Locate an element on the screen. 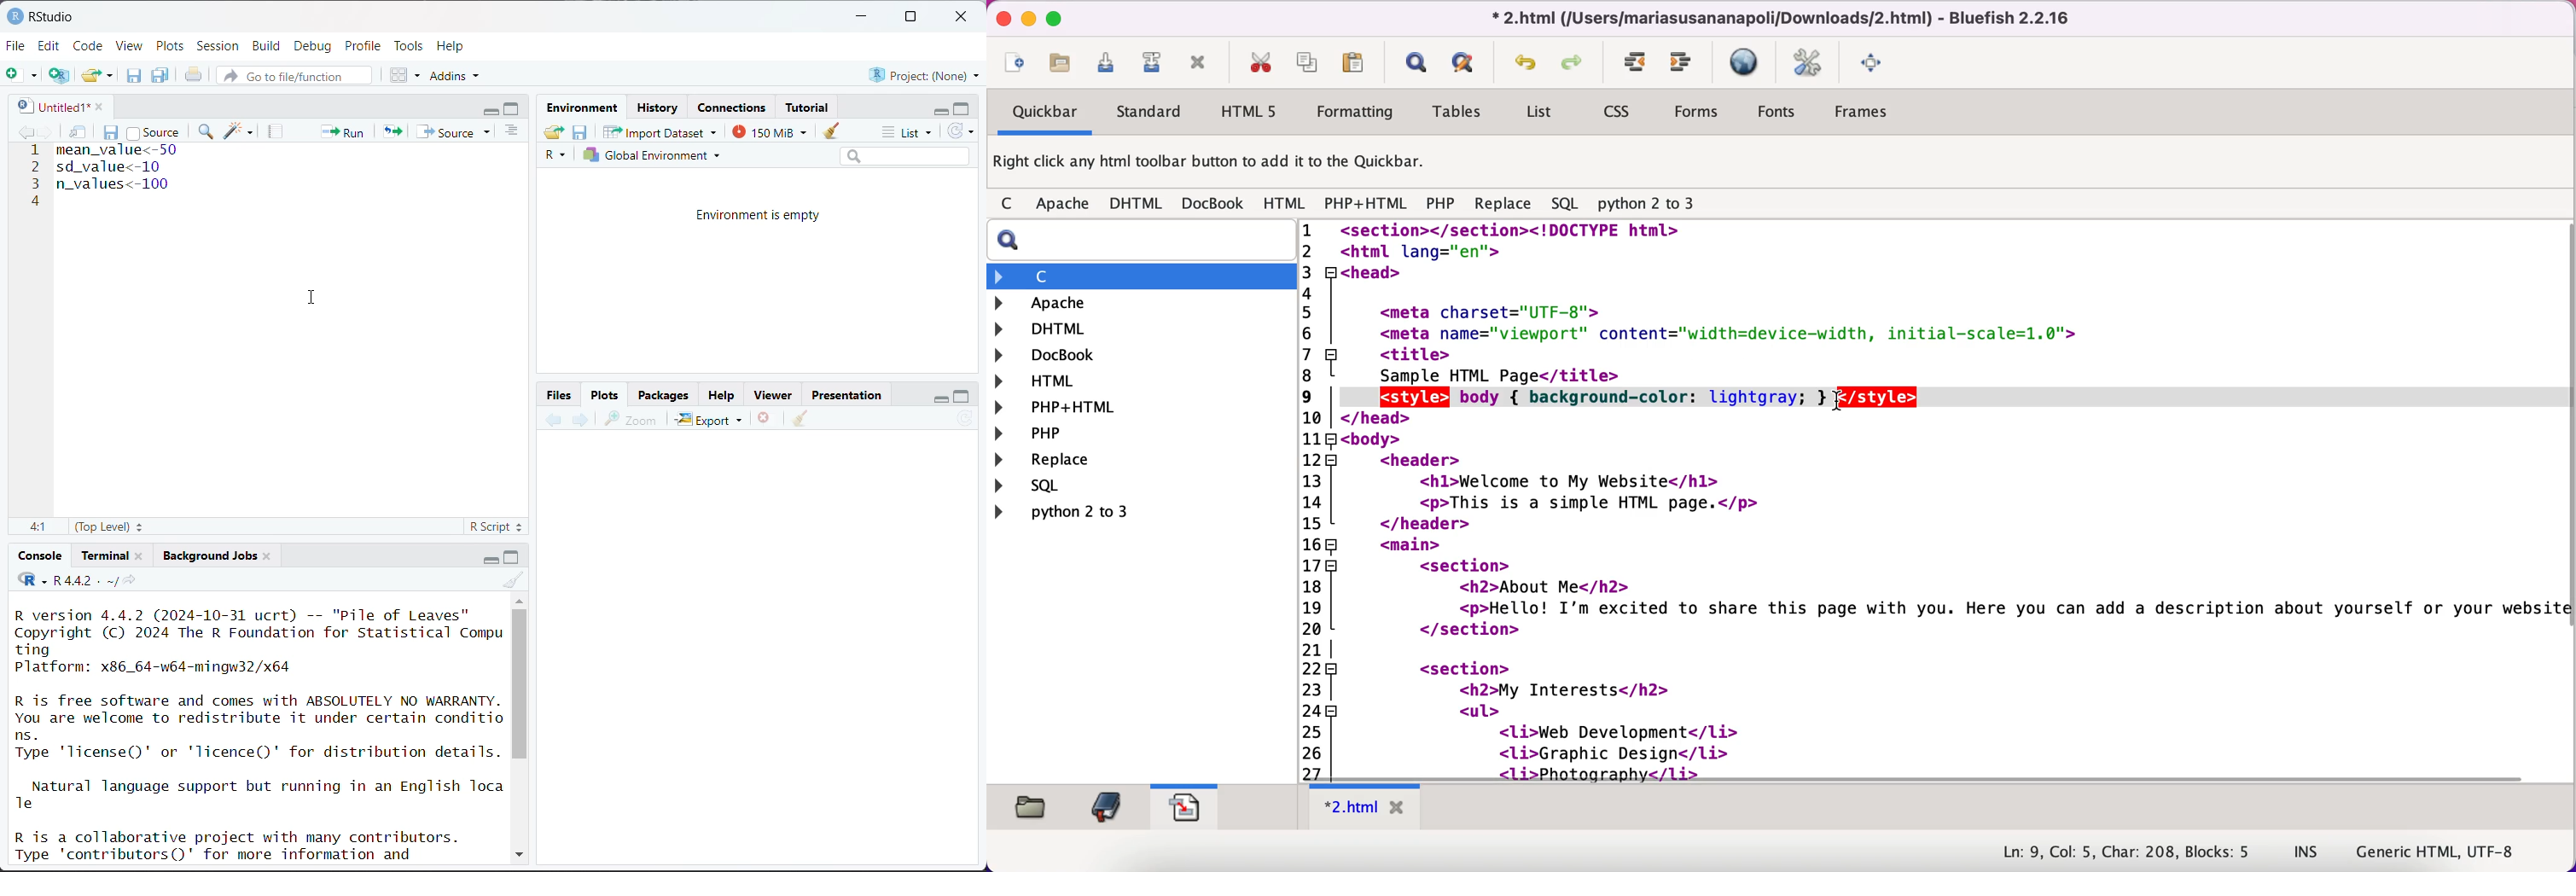 This screenshot has height=896, width=2576. Global environment is located at coordinates (653, 155).